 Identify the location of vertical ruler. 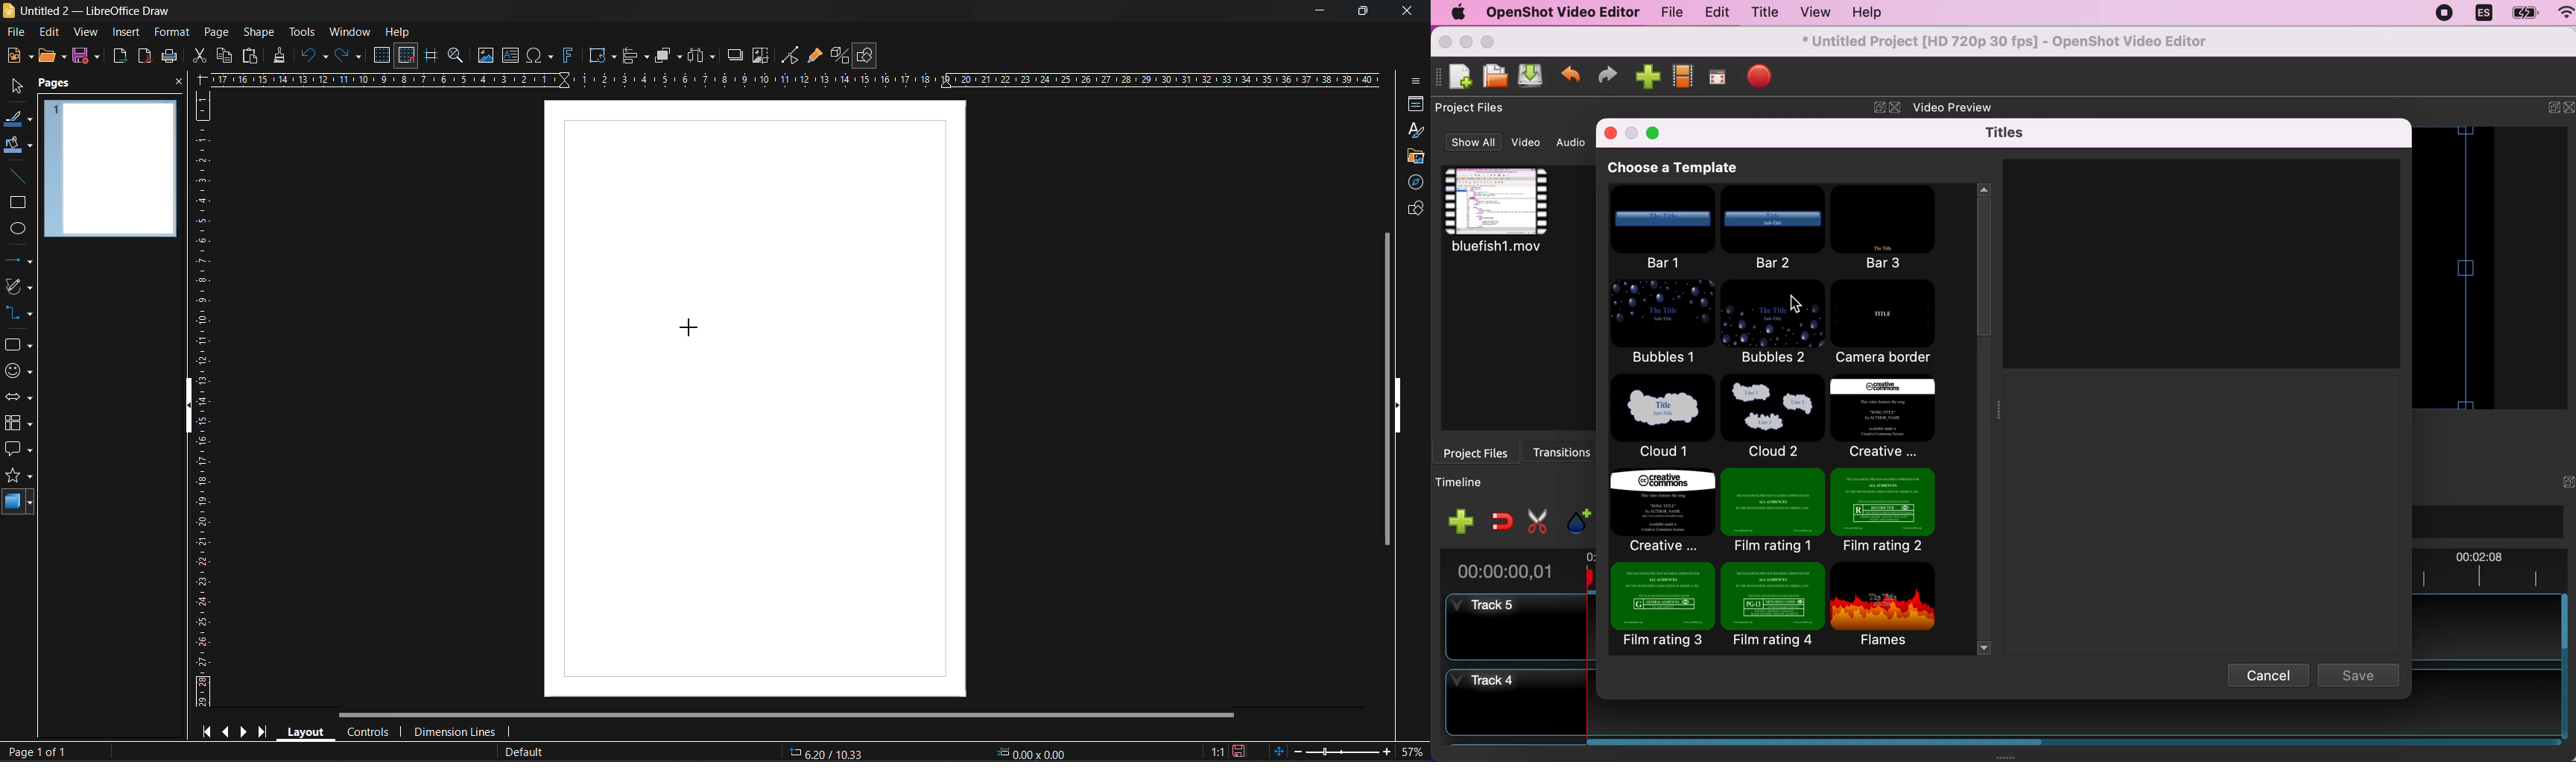
(203, 398).